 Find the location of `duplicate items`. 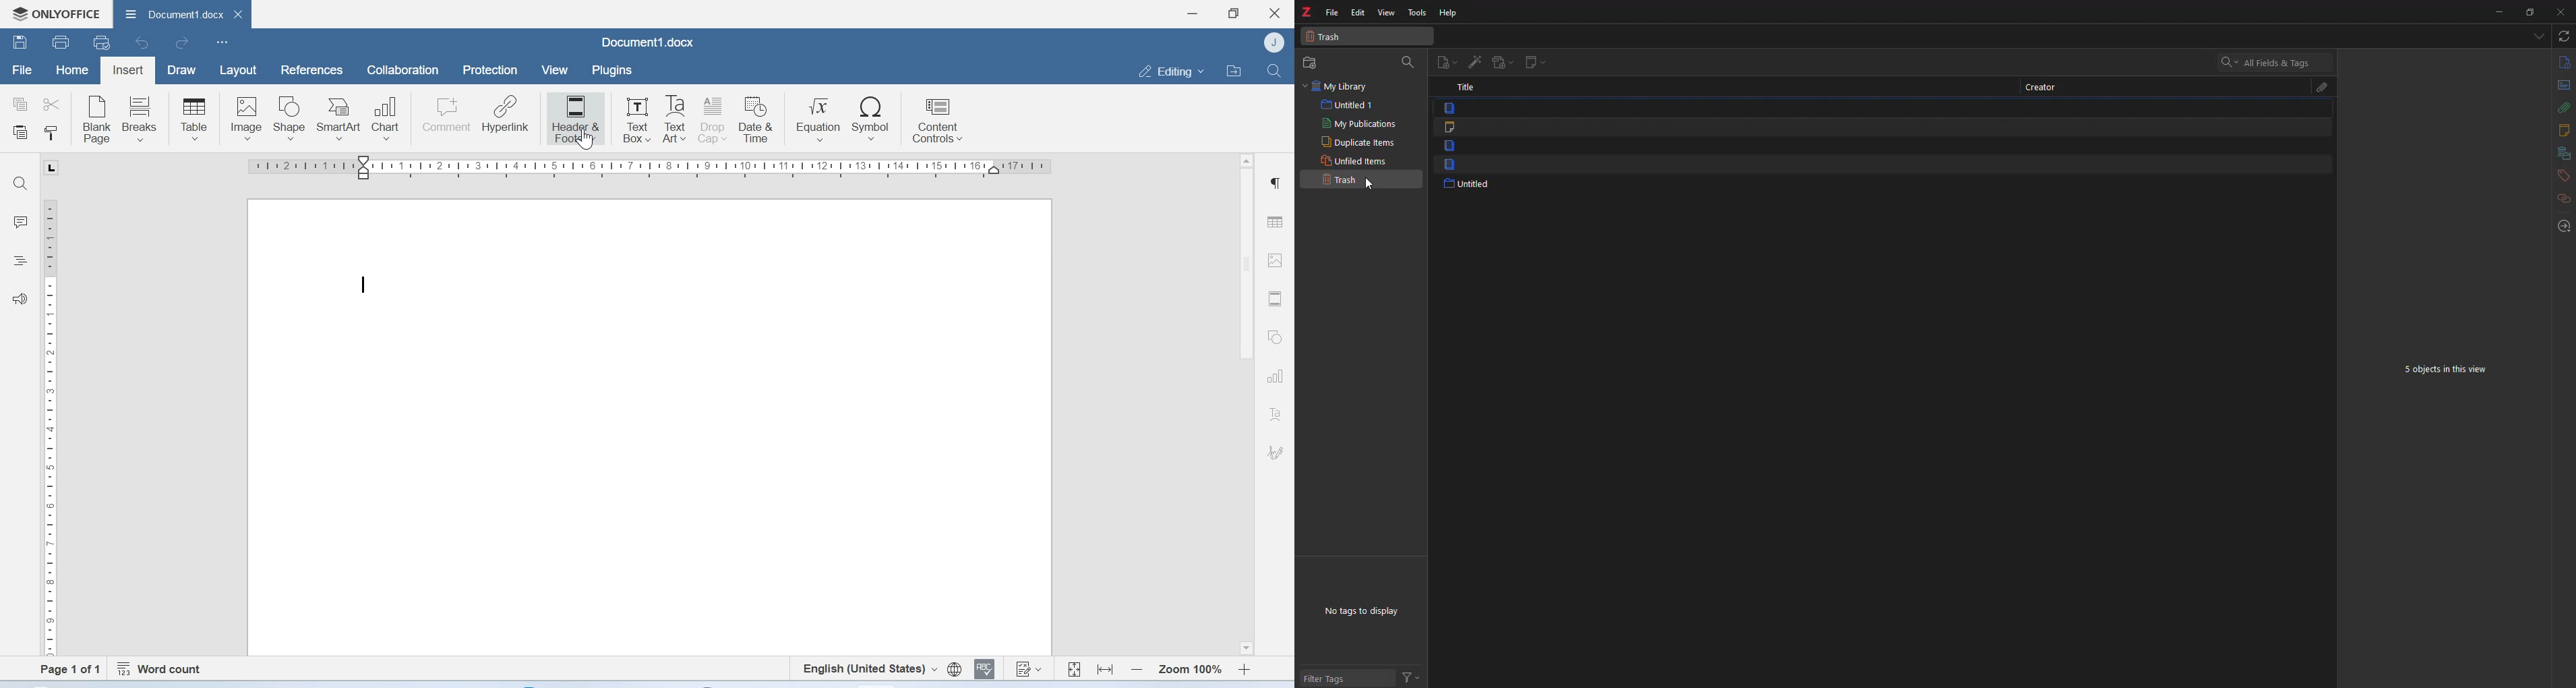

duplicate items is located at coordinates (1358, 142).